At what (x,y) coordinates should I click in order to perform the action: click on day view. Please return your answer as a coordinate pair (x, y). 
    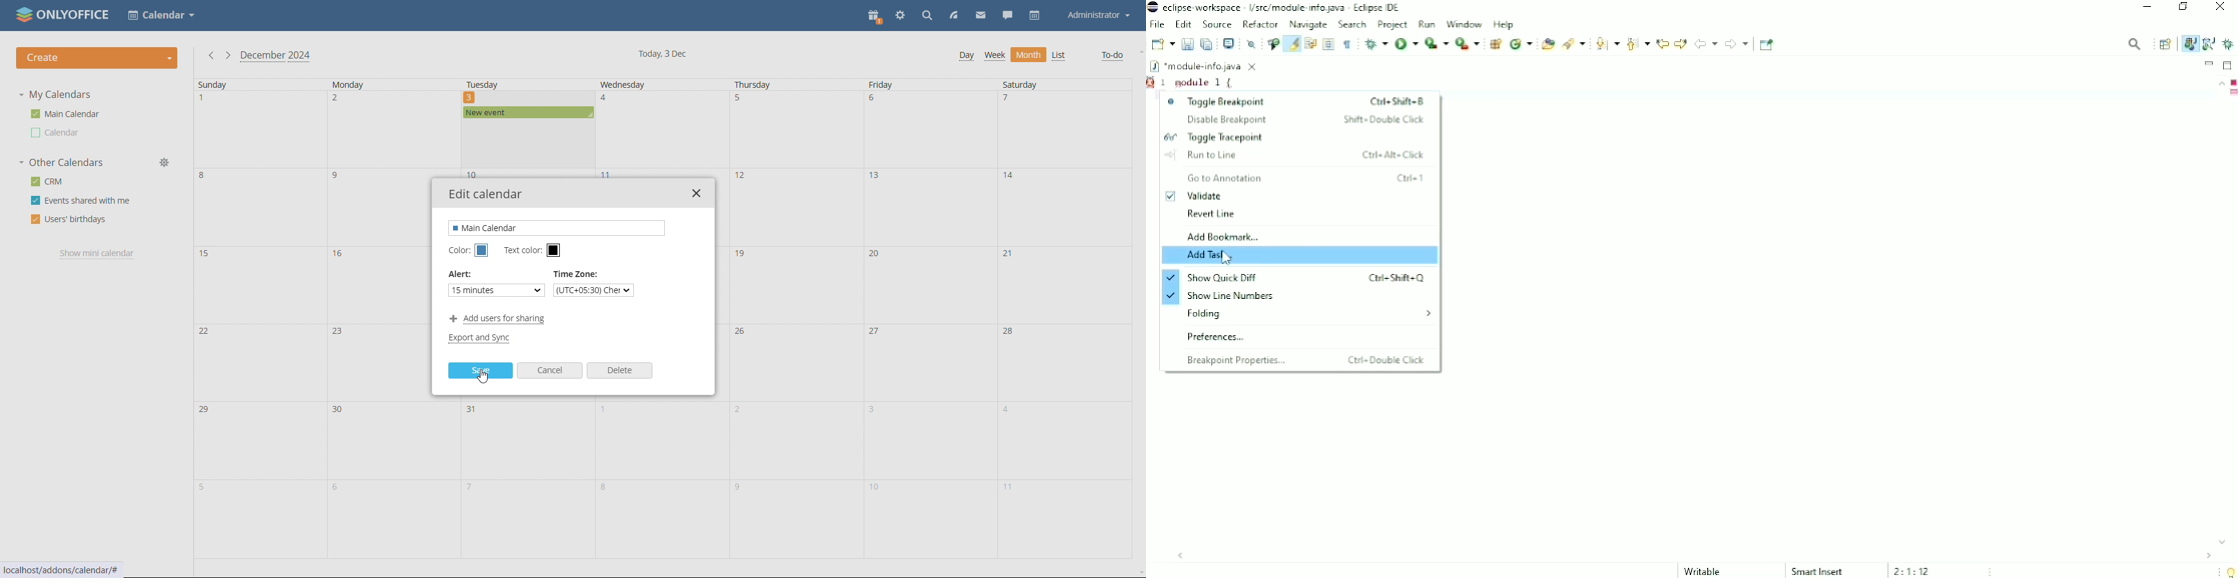
    Looking at the image, I should click on (967, 56).